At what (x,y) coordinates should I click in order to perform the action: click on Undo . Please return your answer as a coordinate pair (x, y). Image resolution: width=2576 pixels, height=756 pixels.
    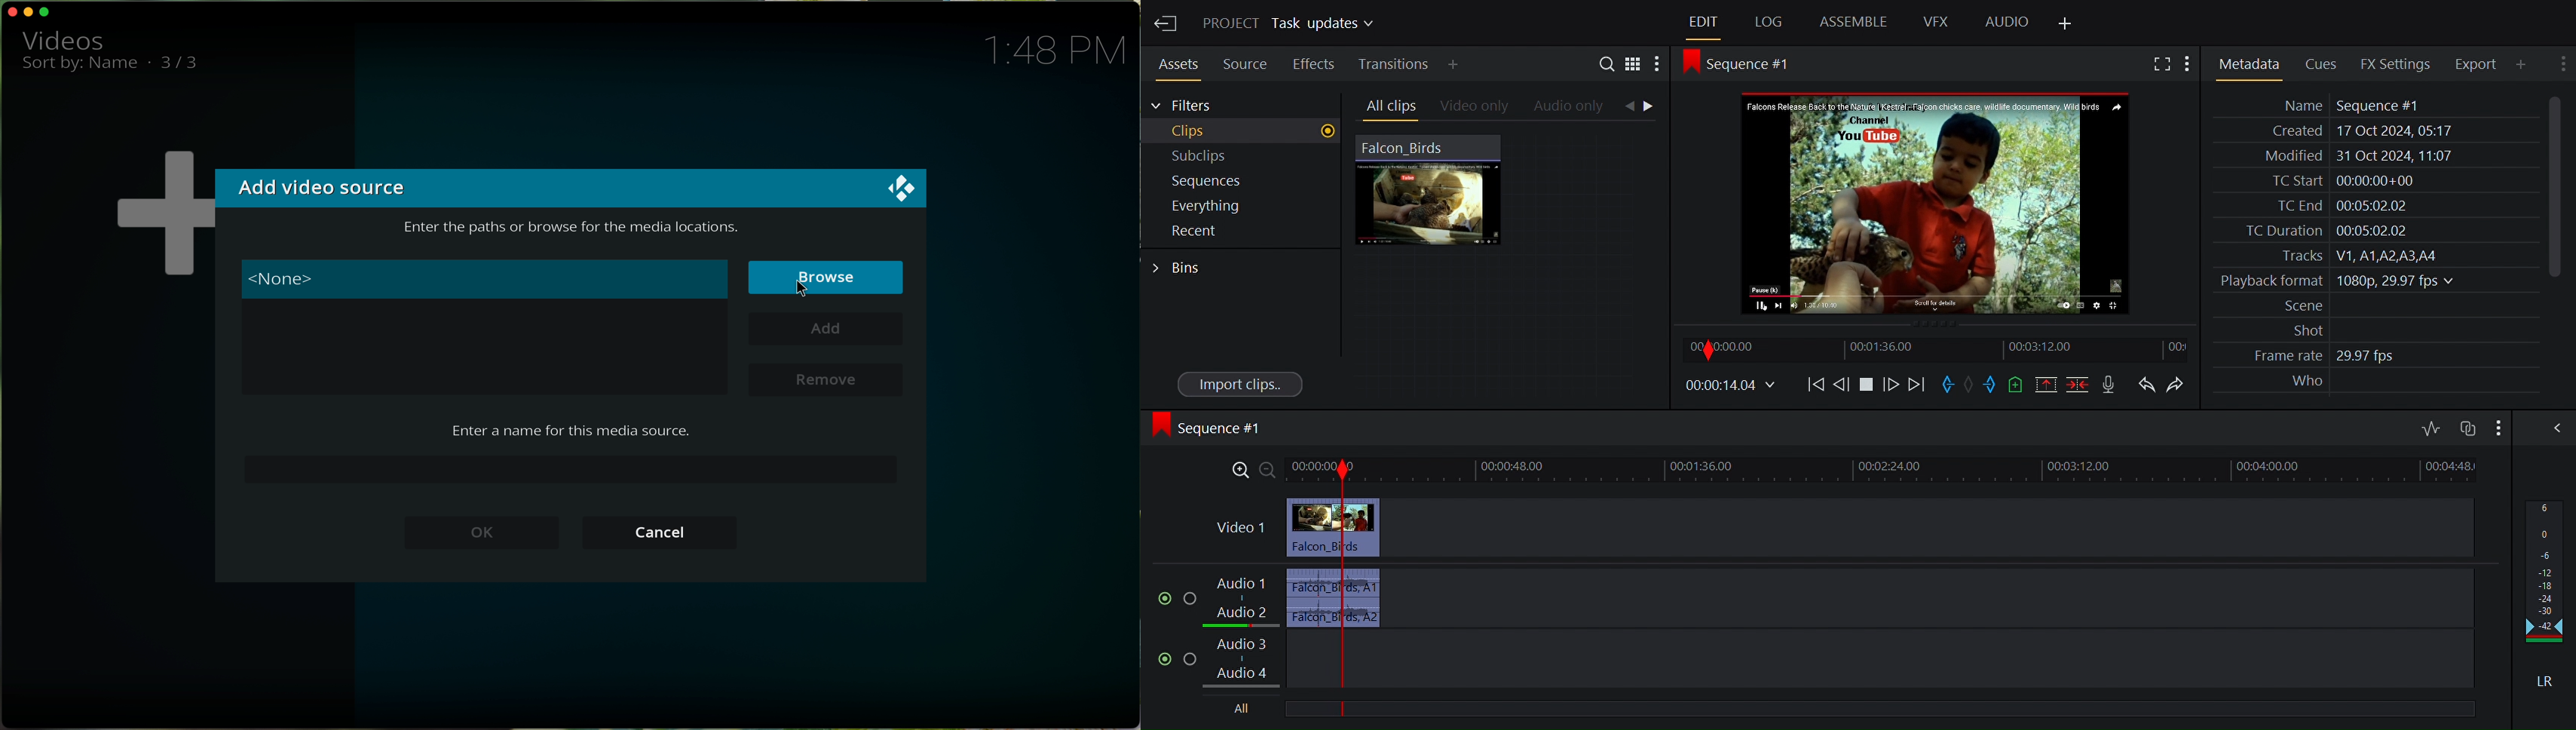
    Looking at the image, I should click on (2147, 383).